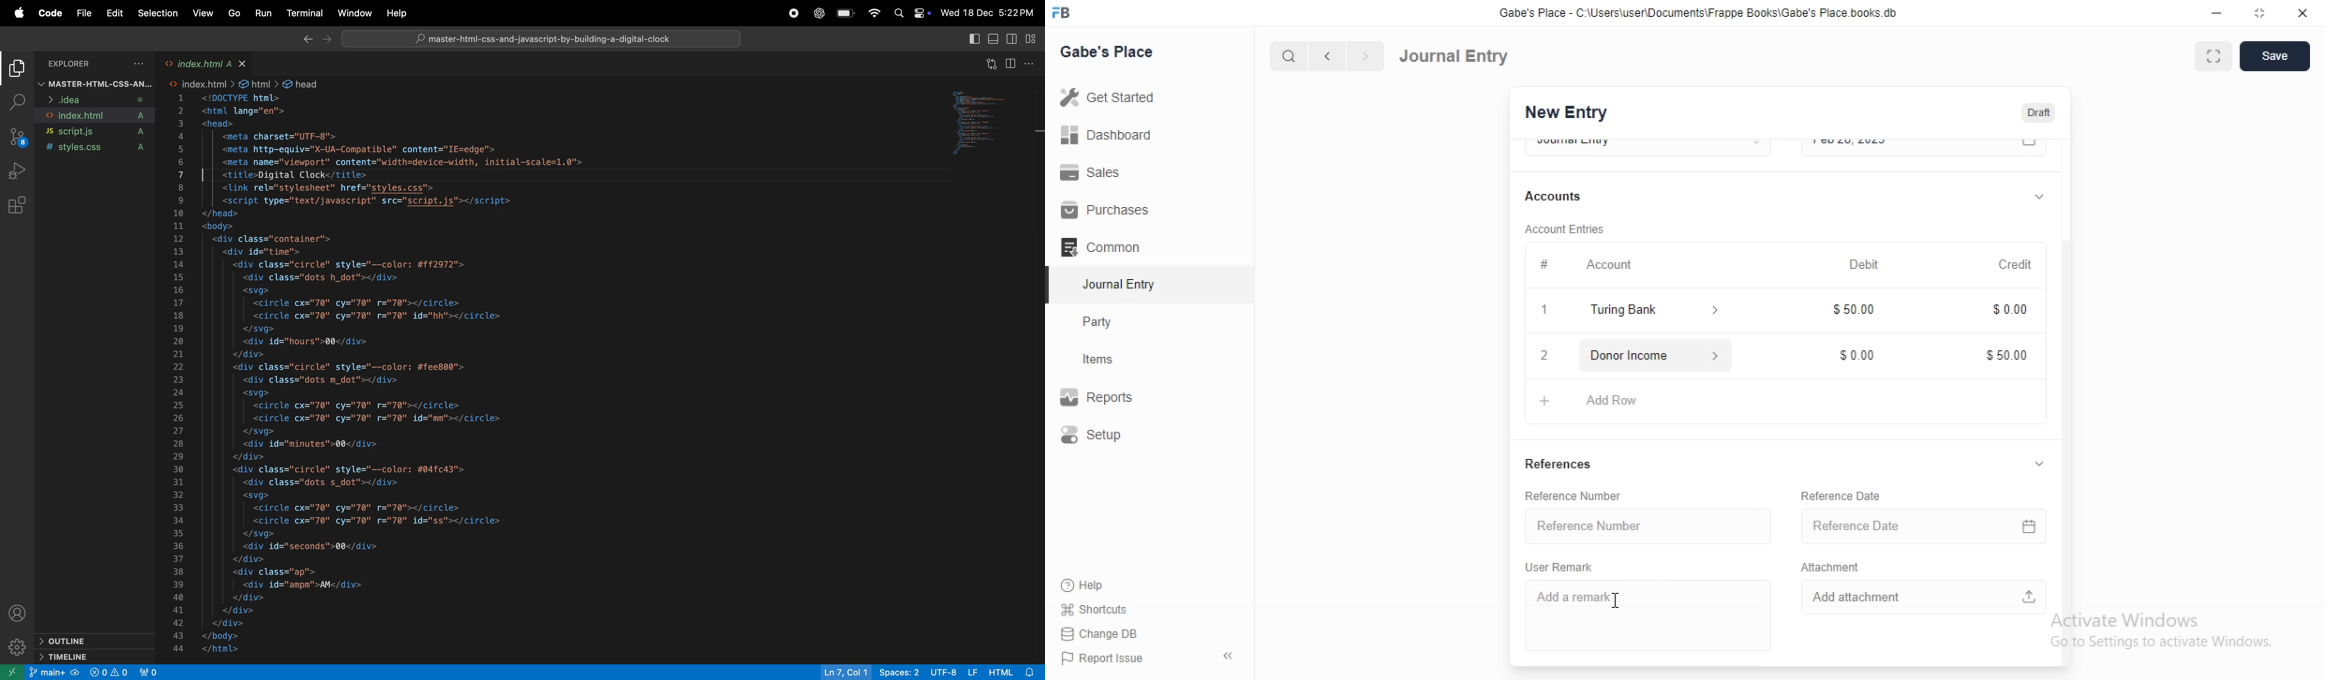 The image size is (2352, 700). Describe the element at coordinates (2261, 15) in the screenshot. I see `restore down` at that location.